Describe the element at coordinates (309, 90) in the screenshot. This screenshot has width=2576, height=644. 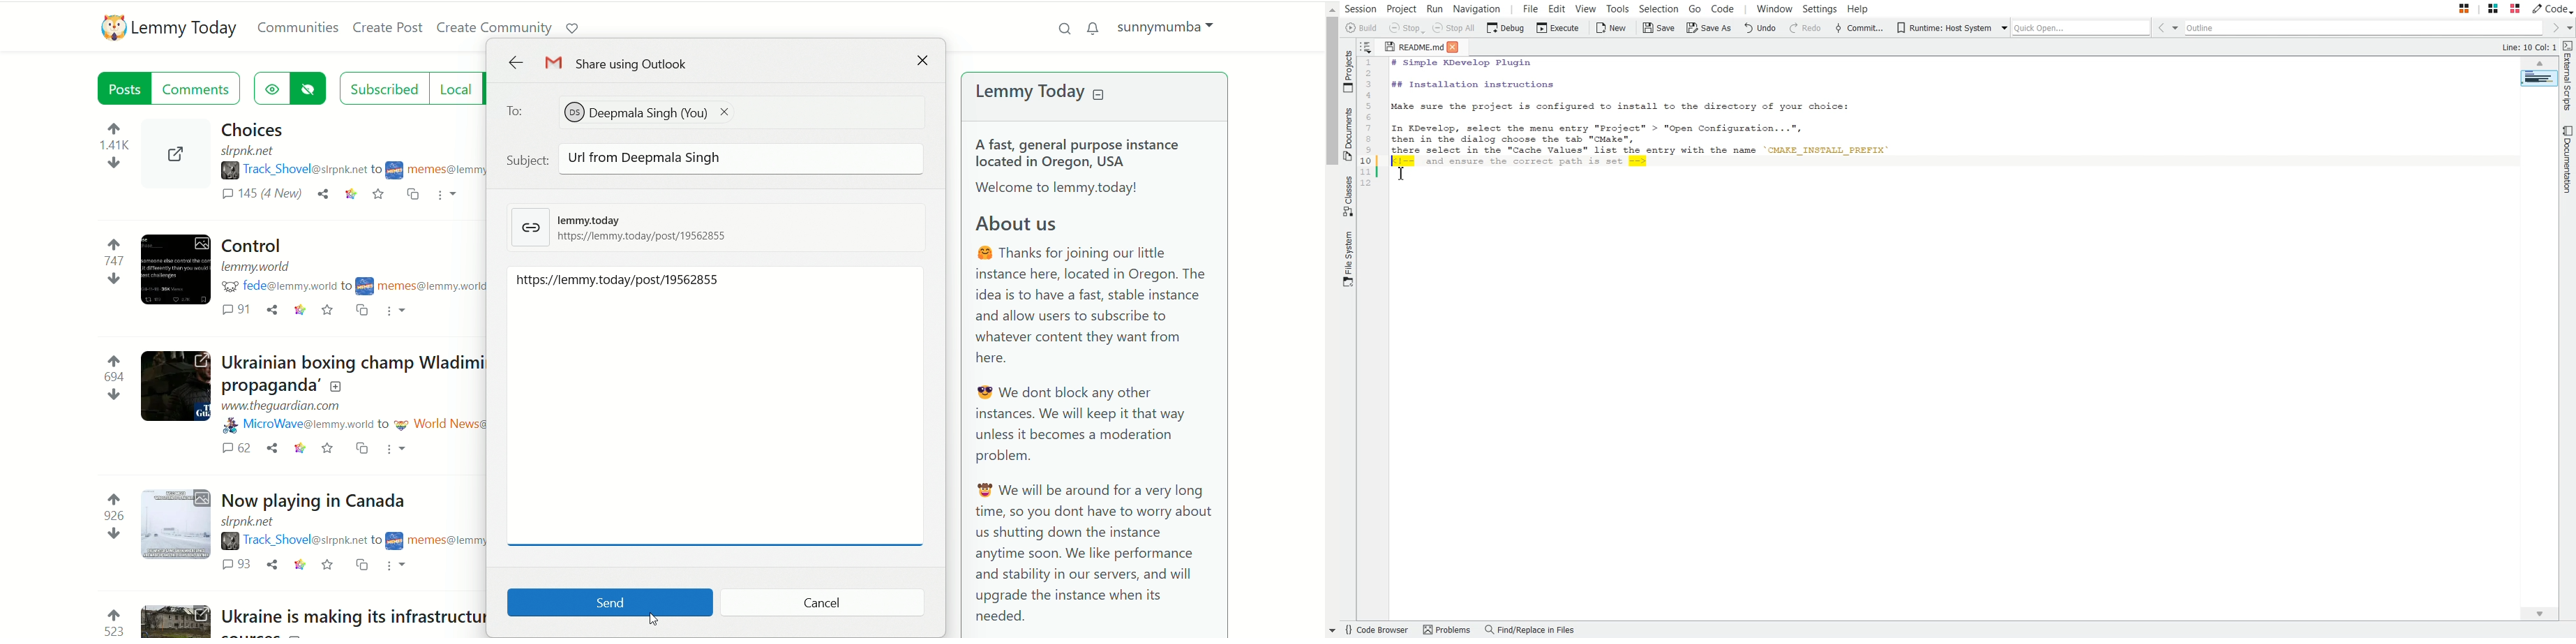
I see `hide posts` at that location.